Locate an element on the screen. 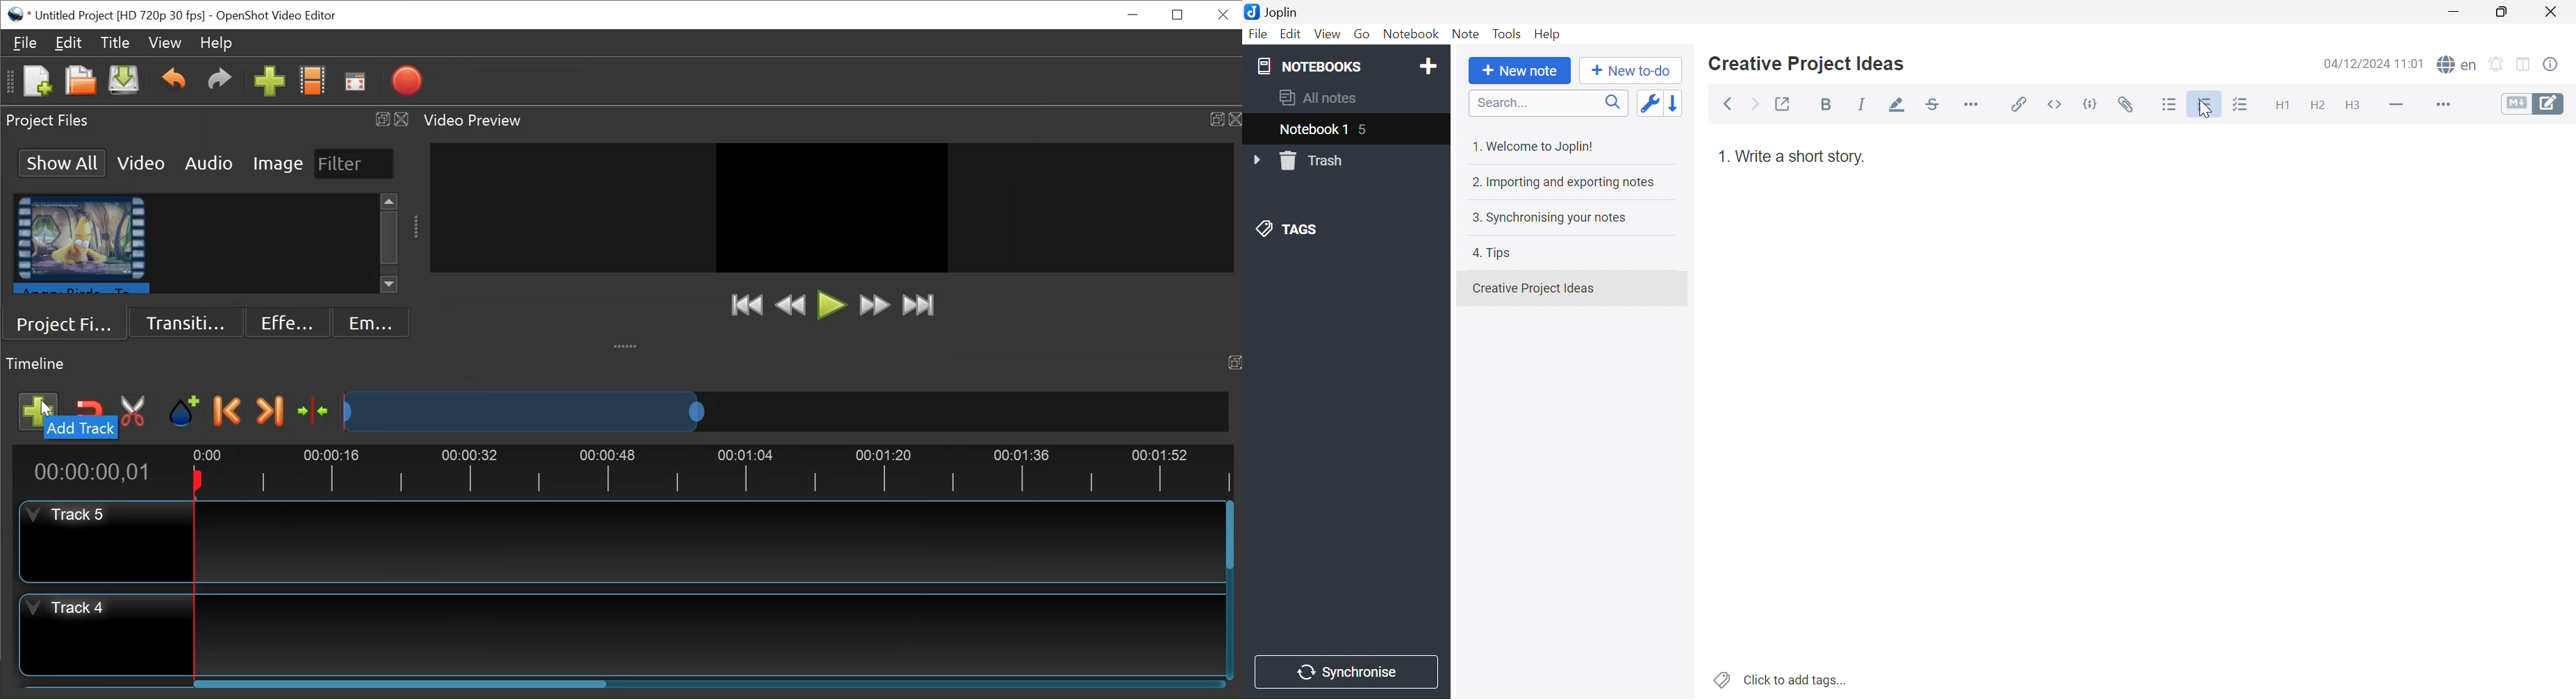 The height and width of the screenshot is (700, 2576). Edit is located at coordinates (1291, 36).